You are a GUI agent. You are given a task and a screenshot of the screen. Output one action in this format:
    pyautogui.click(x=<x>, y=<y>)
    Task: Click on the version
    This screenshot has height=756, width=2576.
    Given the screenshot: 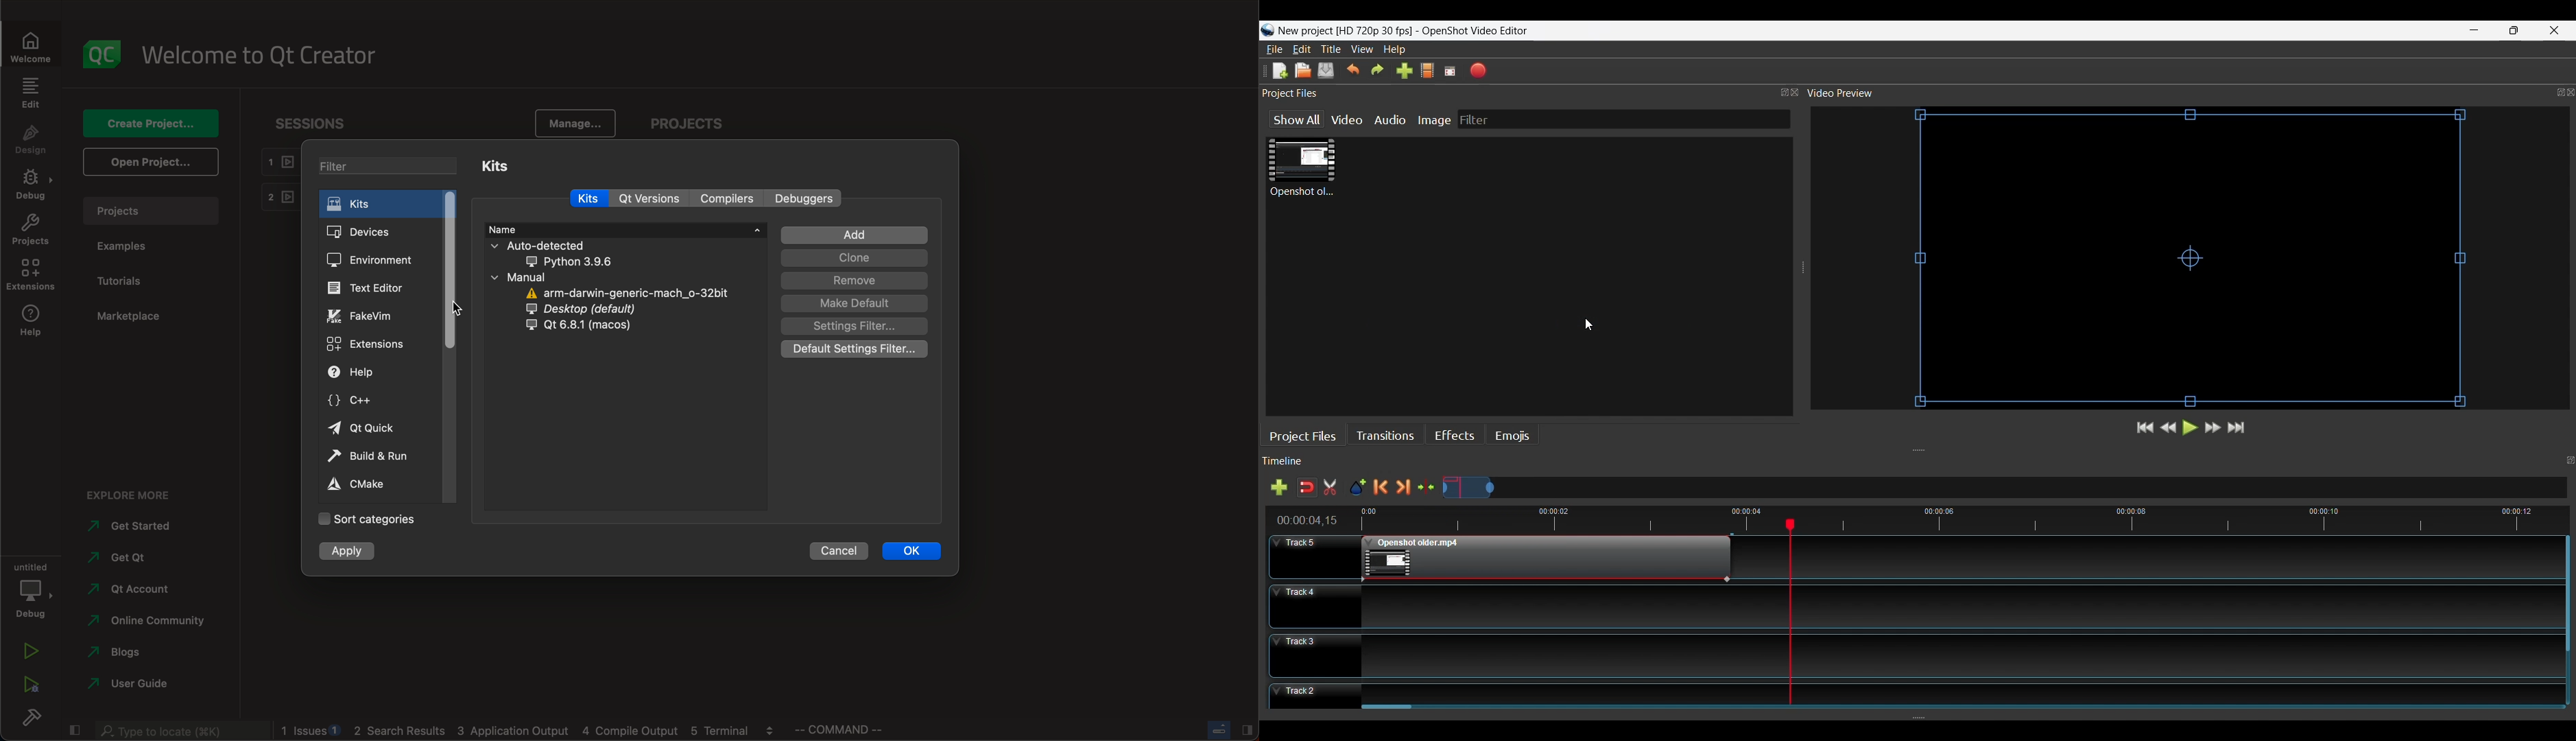 What is the action you would take?
    pyautogui.click(x=649, y=198)
    